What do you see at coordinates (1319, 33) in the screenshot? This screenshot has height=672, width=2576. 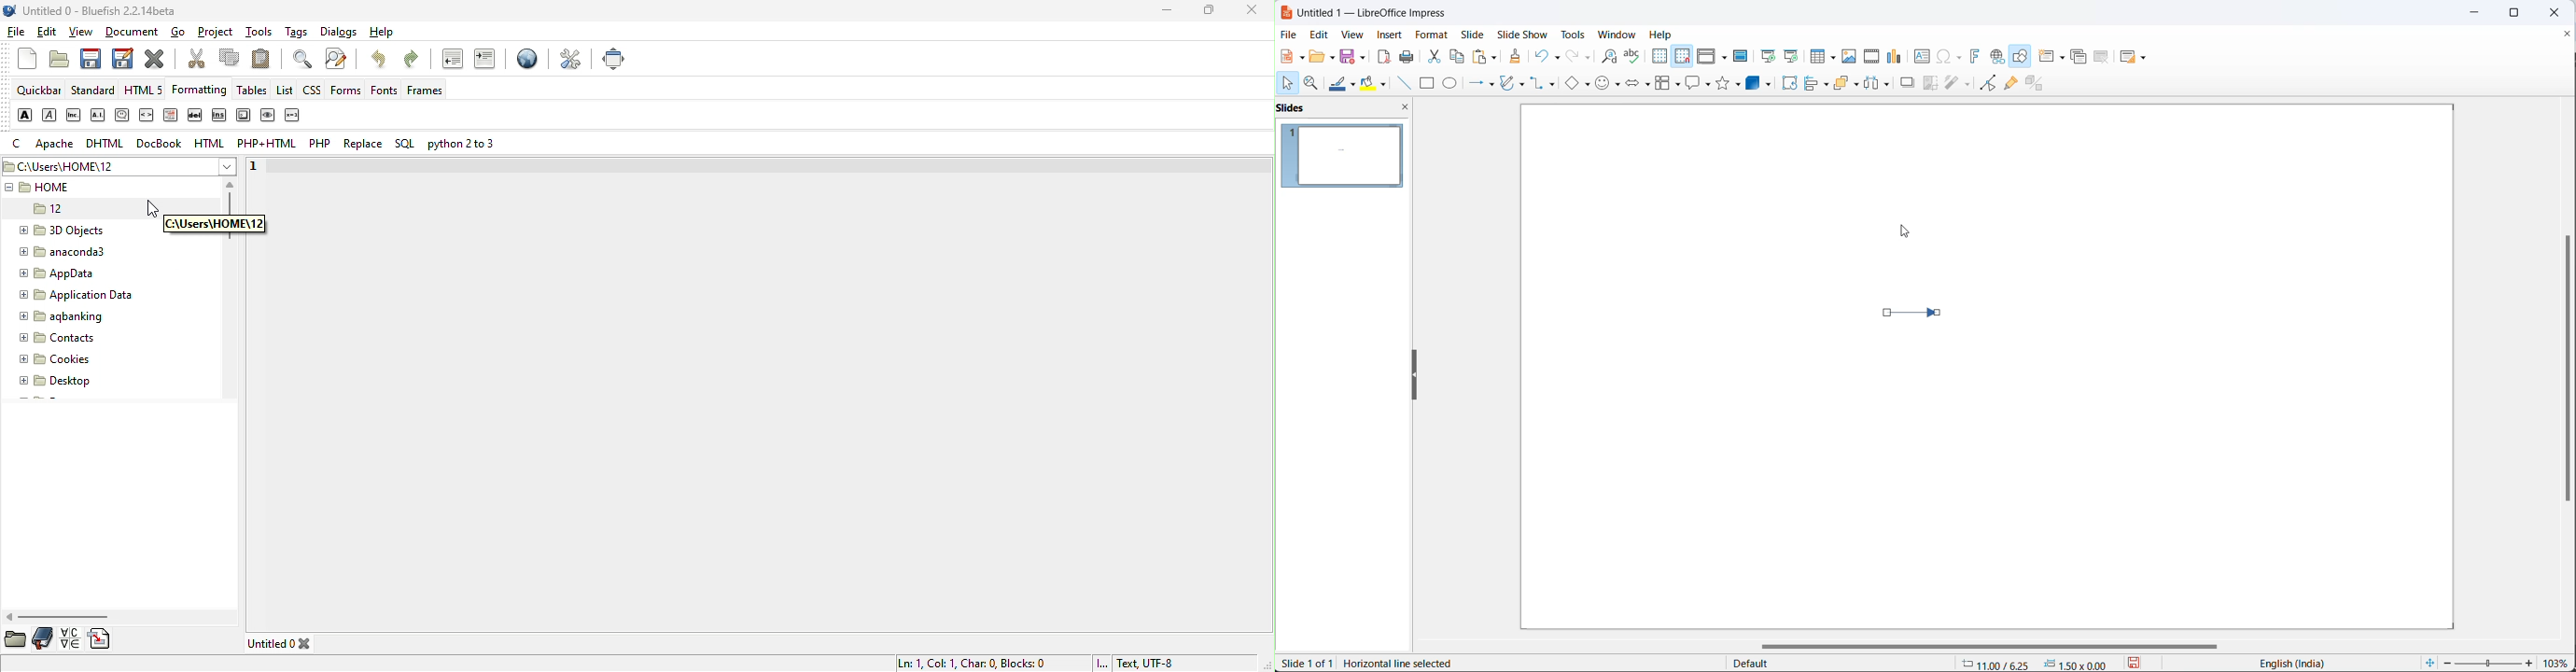 I see `edit` at bounding box center [1319, 33].